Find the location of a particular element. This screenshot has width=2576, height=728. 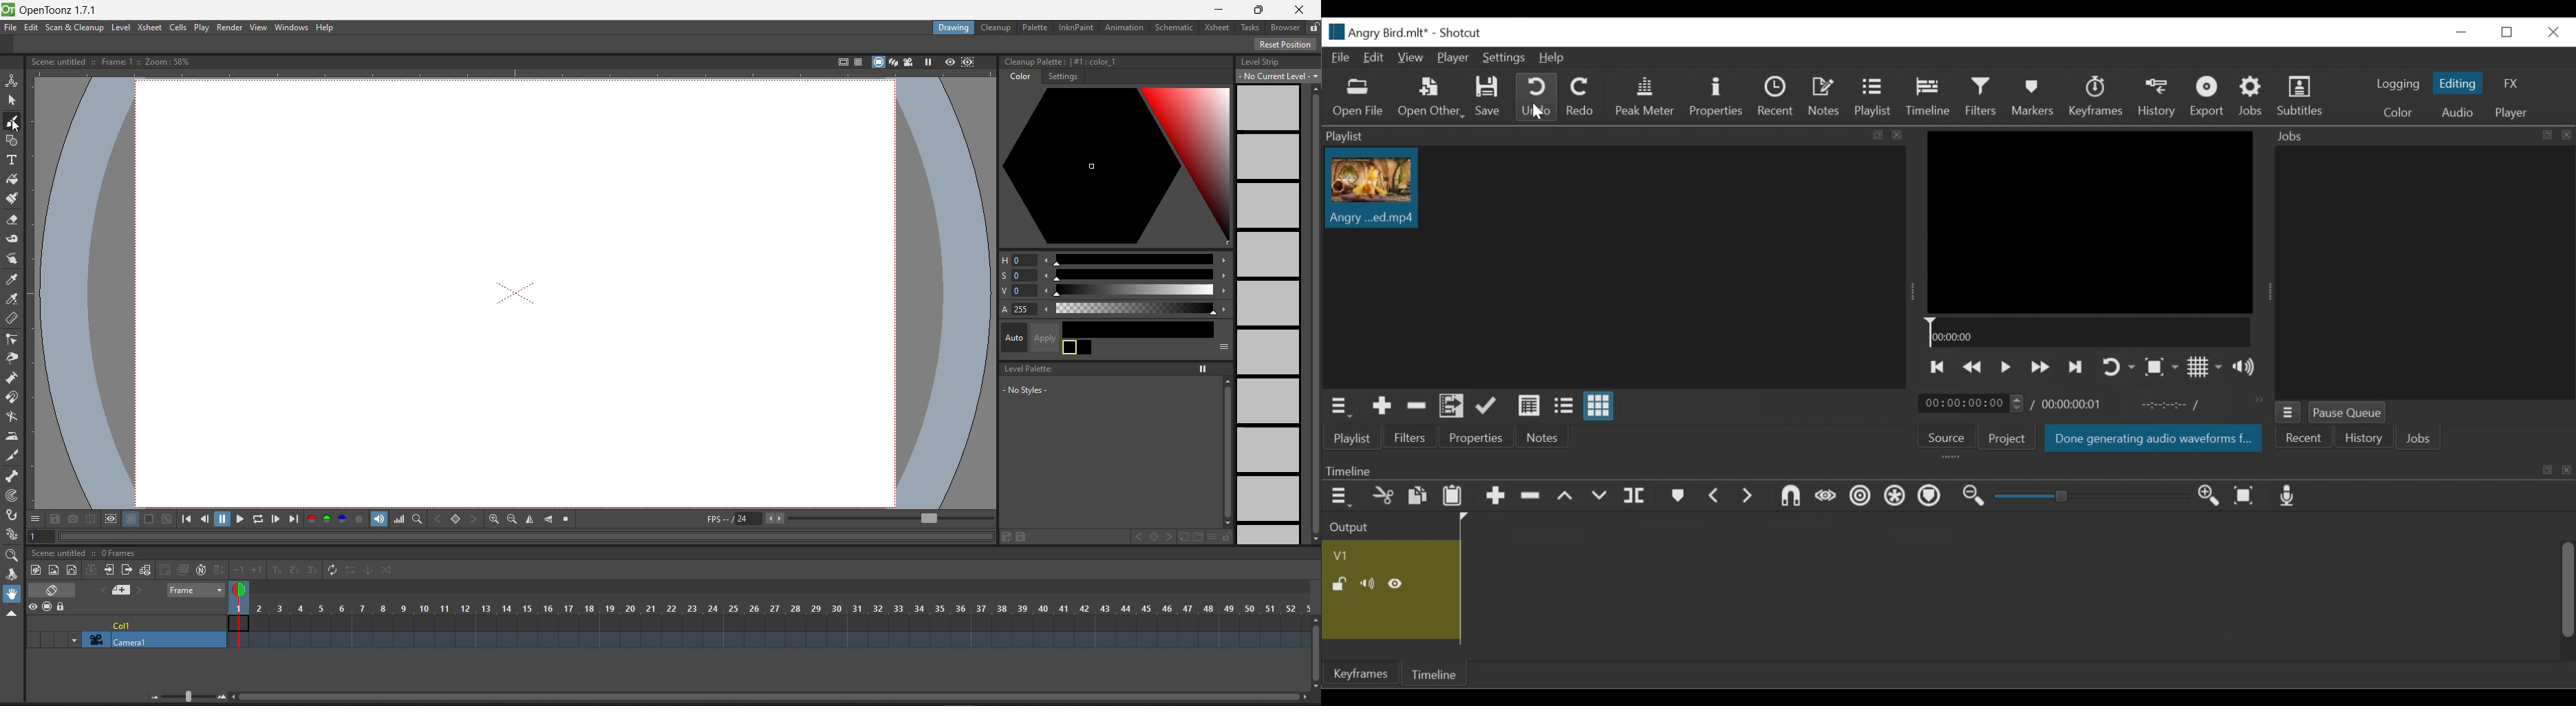

palette is located at coordinates (1034, 28).